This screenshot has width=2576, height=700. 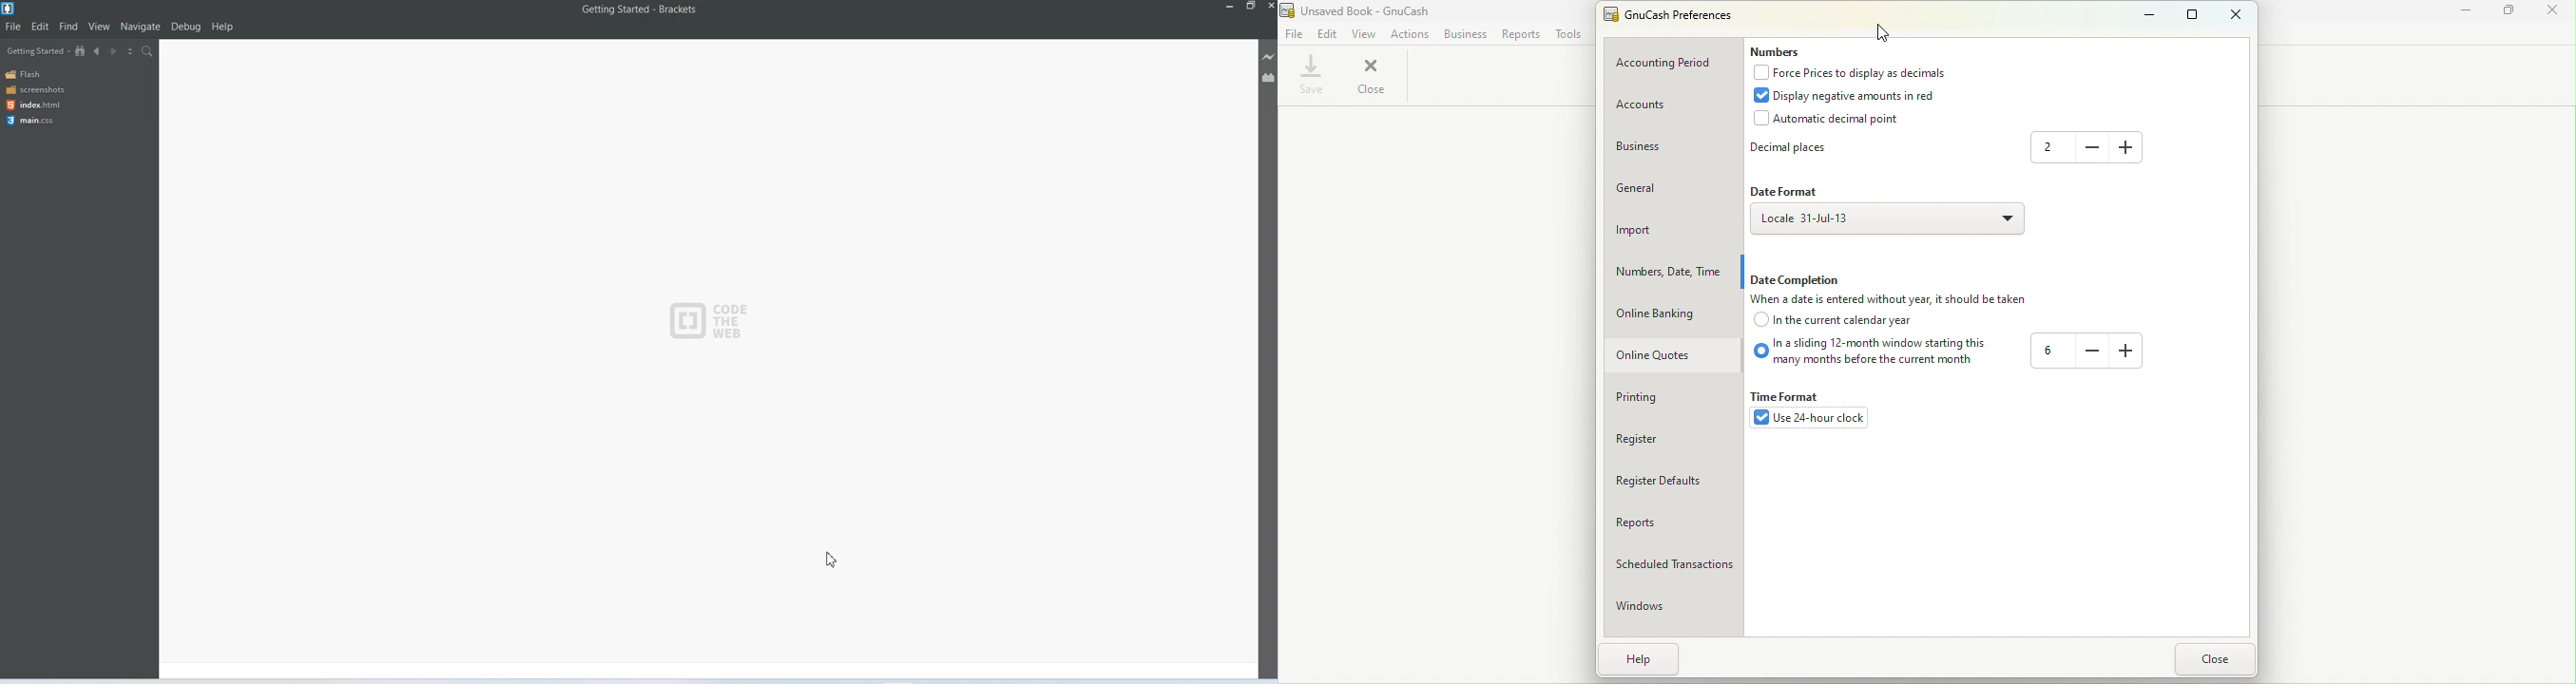 I want to click on Tools, so click(x=1568, y=36).